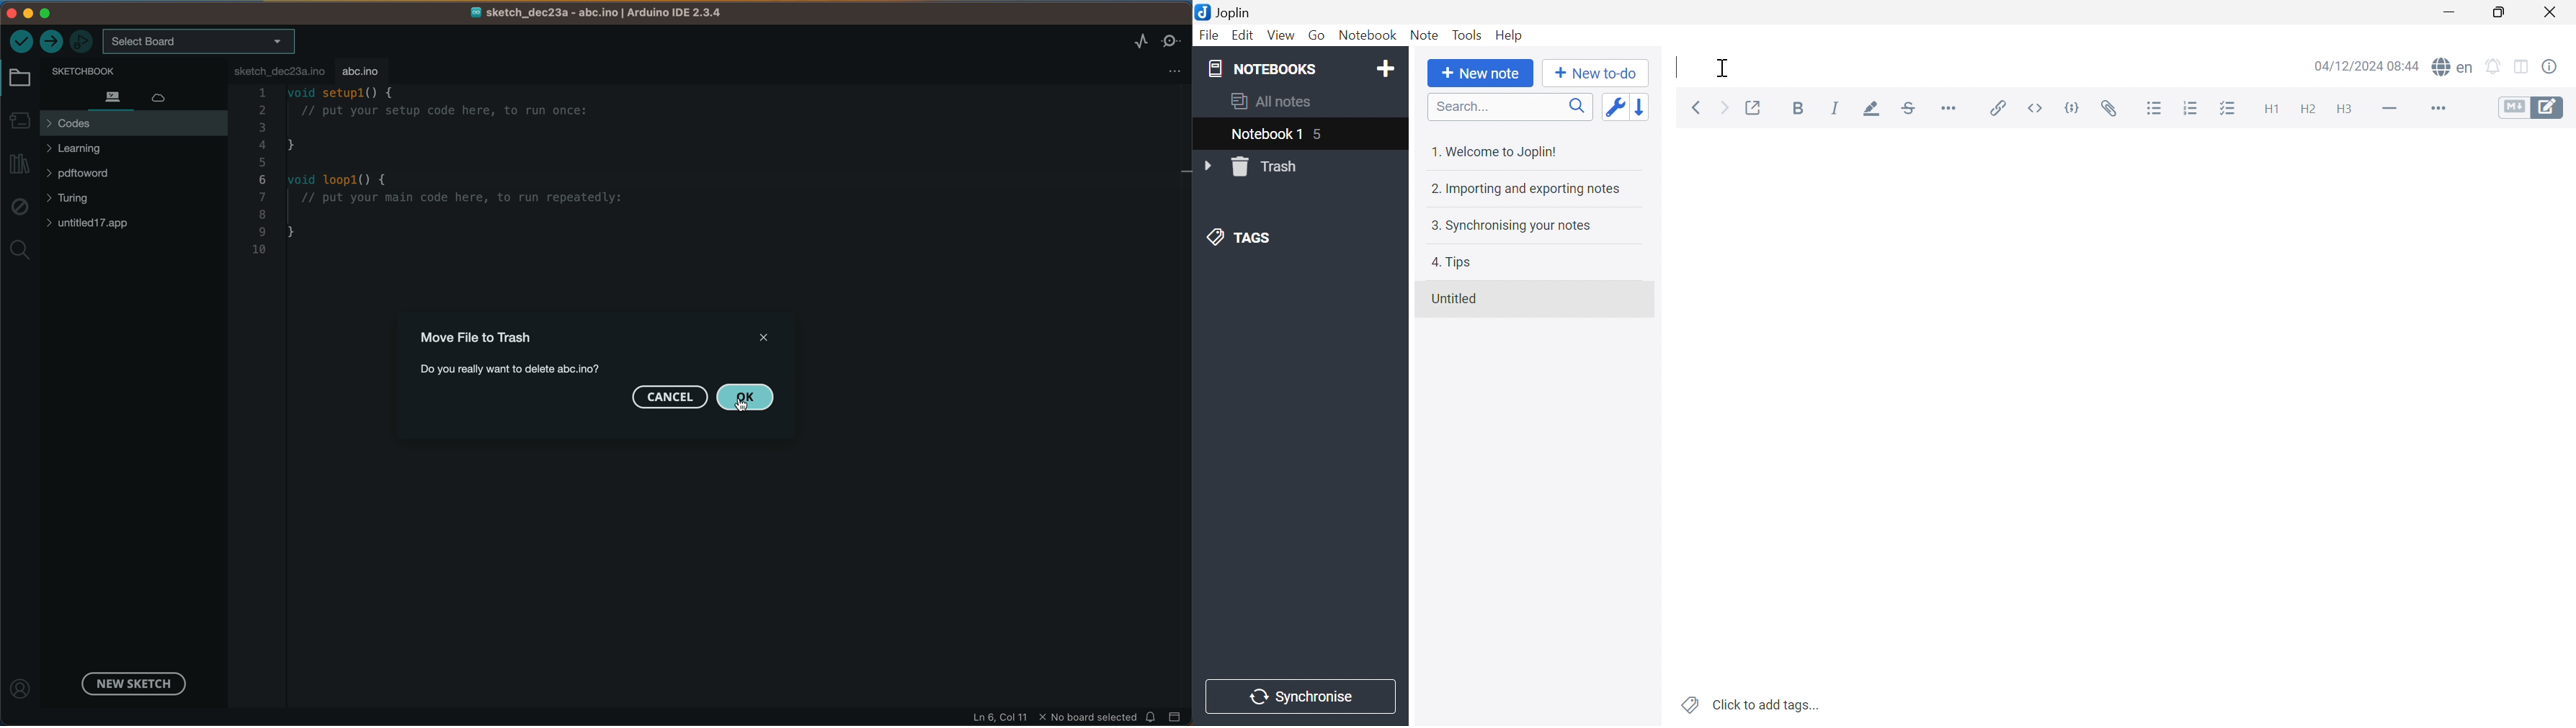  I want to click on Reverse sort order, so click(1641, 107).